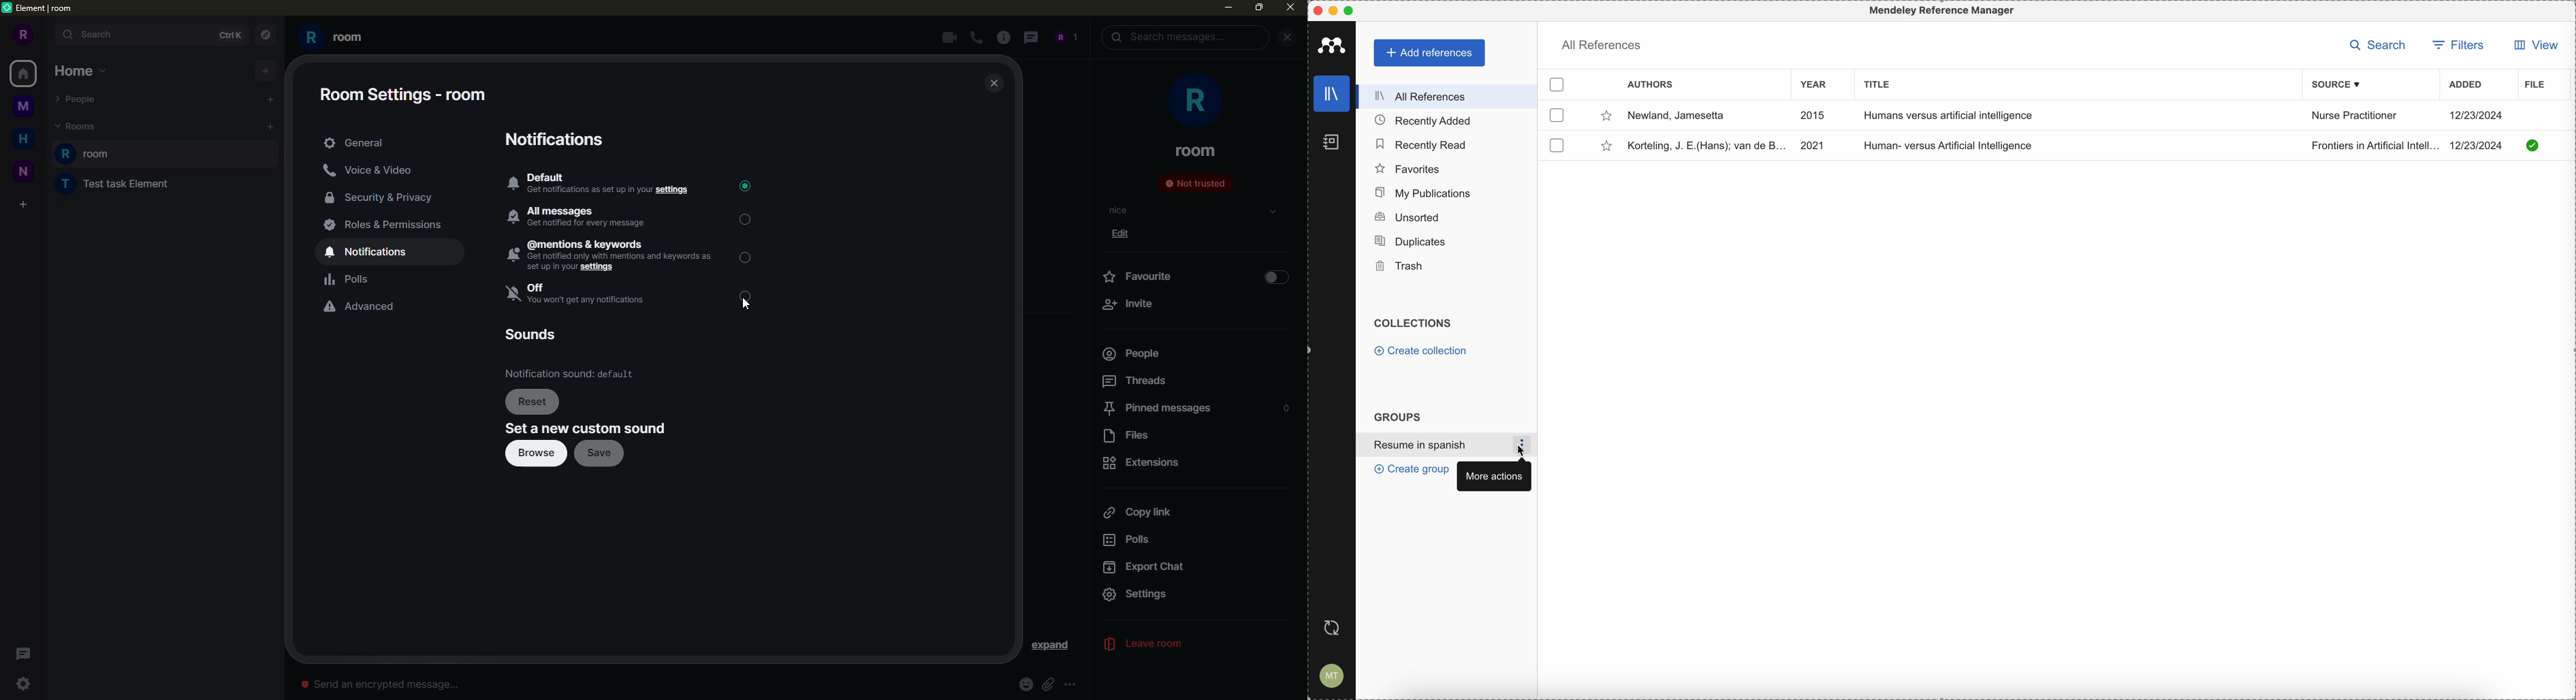  I want to click on check box, so click(1558, 85).